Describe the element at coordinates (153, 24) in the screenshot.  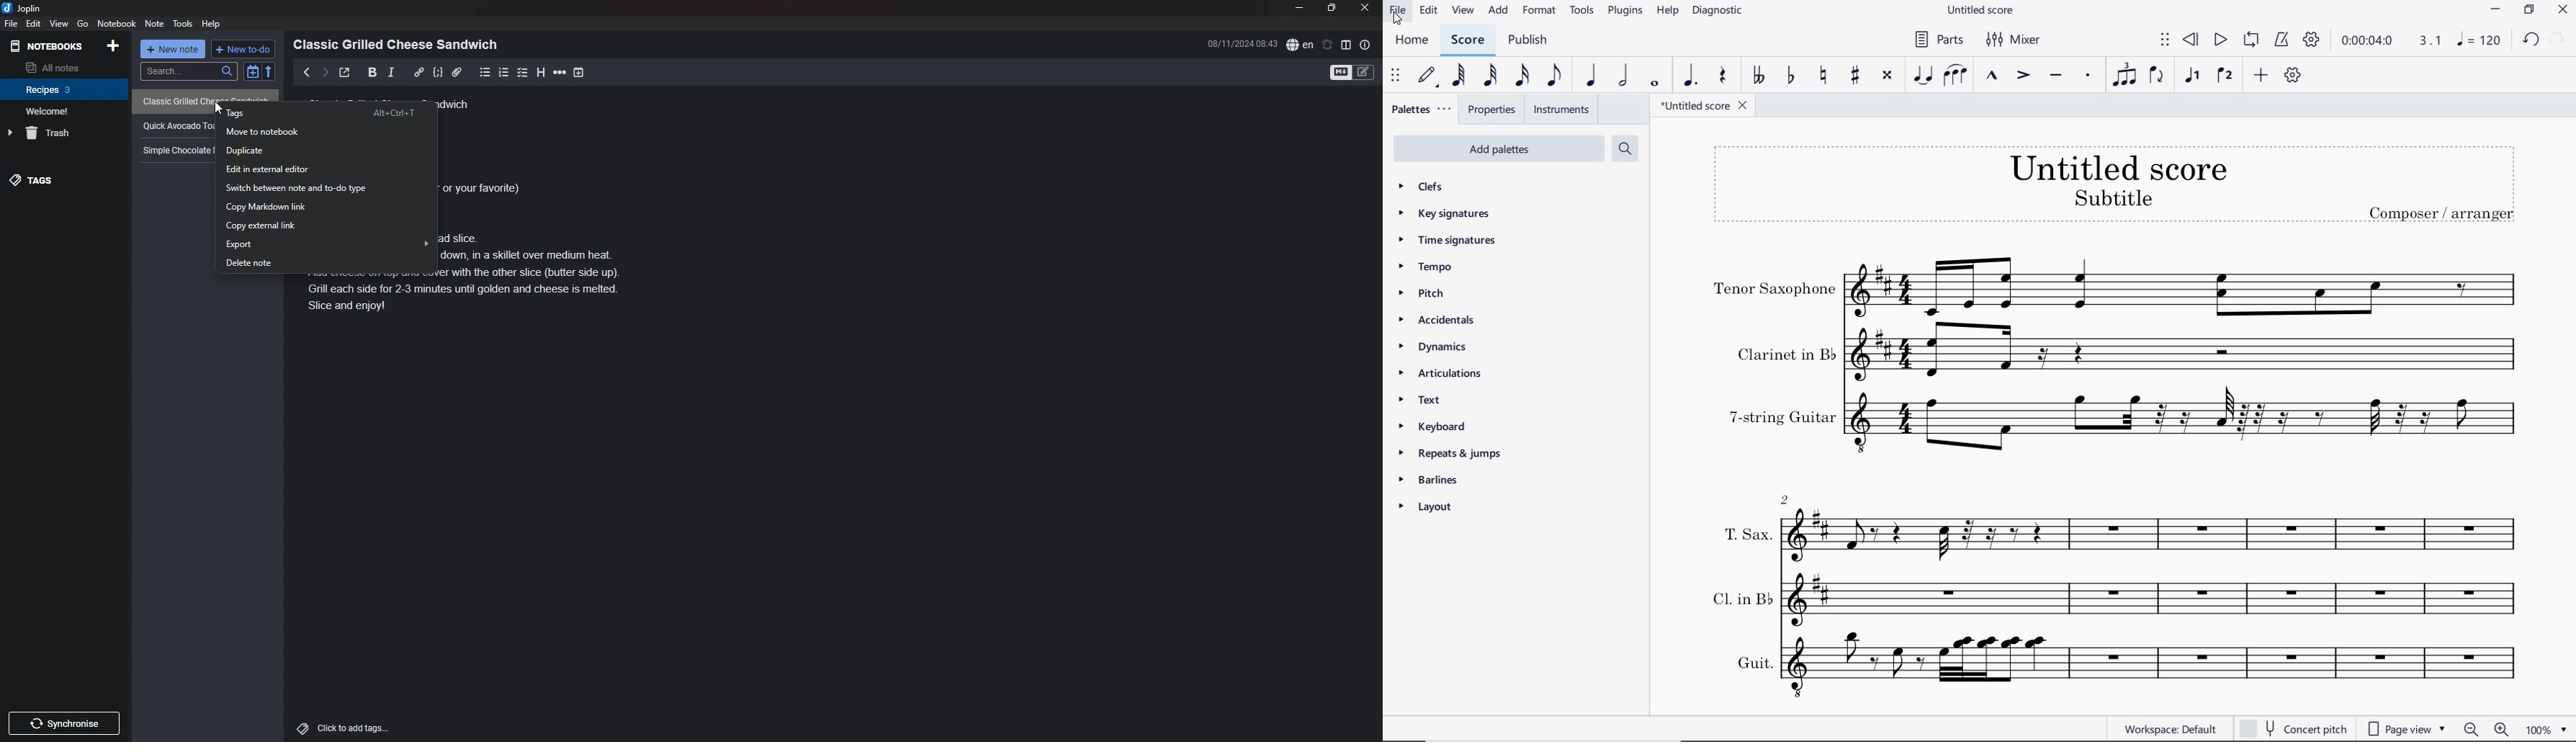
I see `note` at that location.